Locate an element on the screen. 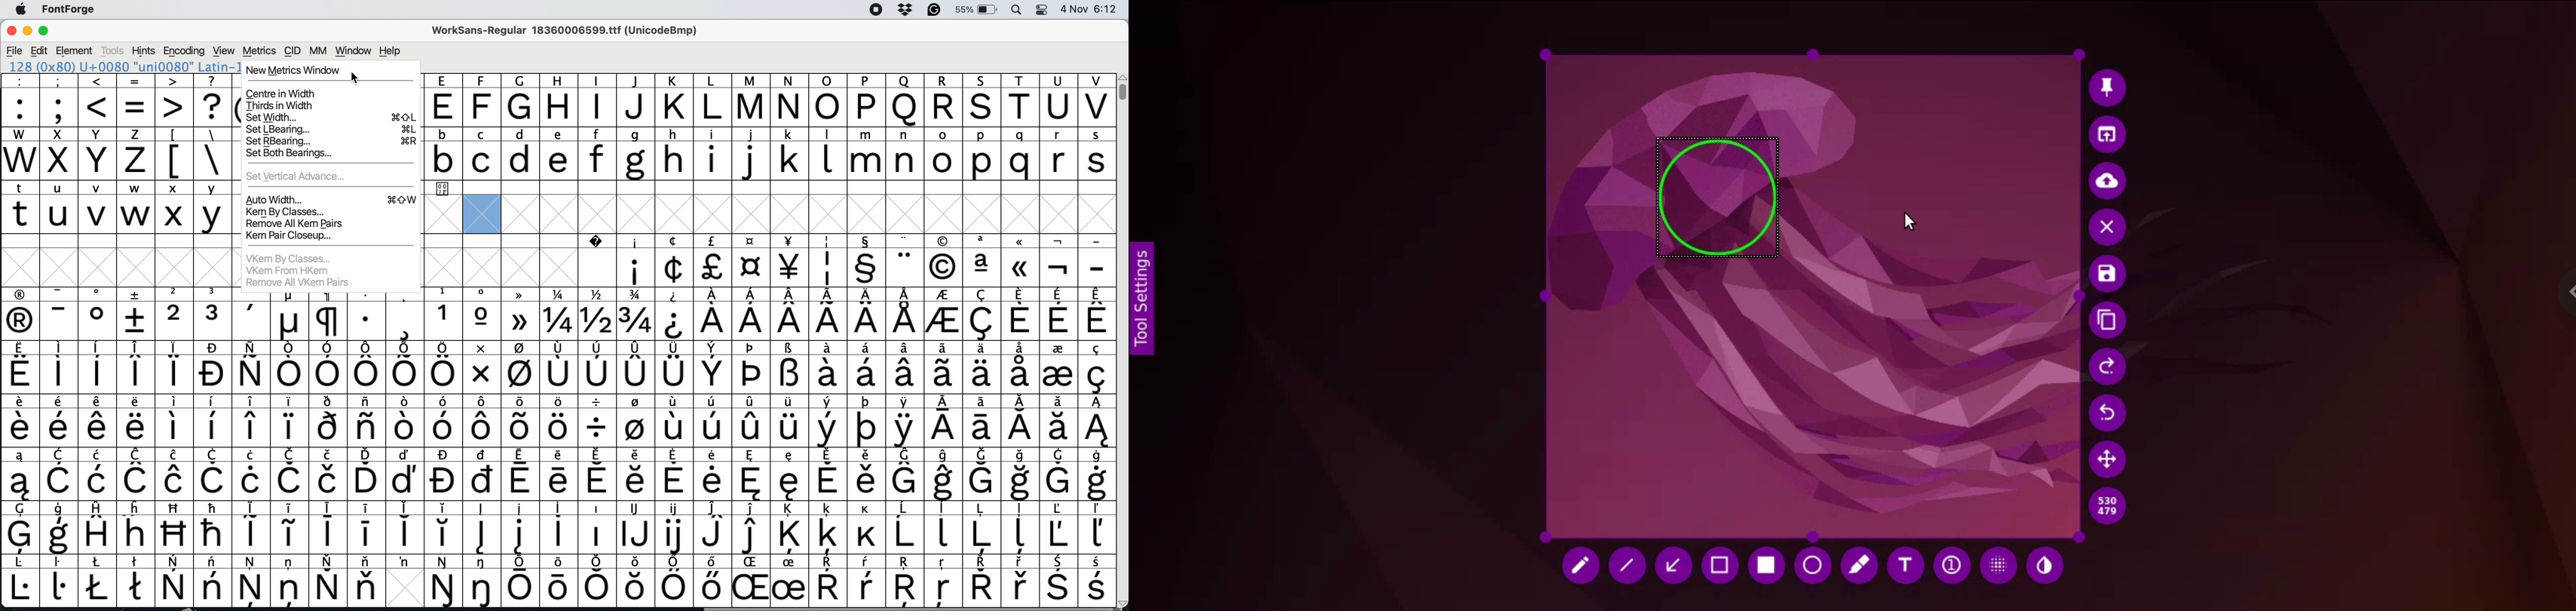  Maximize is located at coordinates (47, 31).